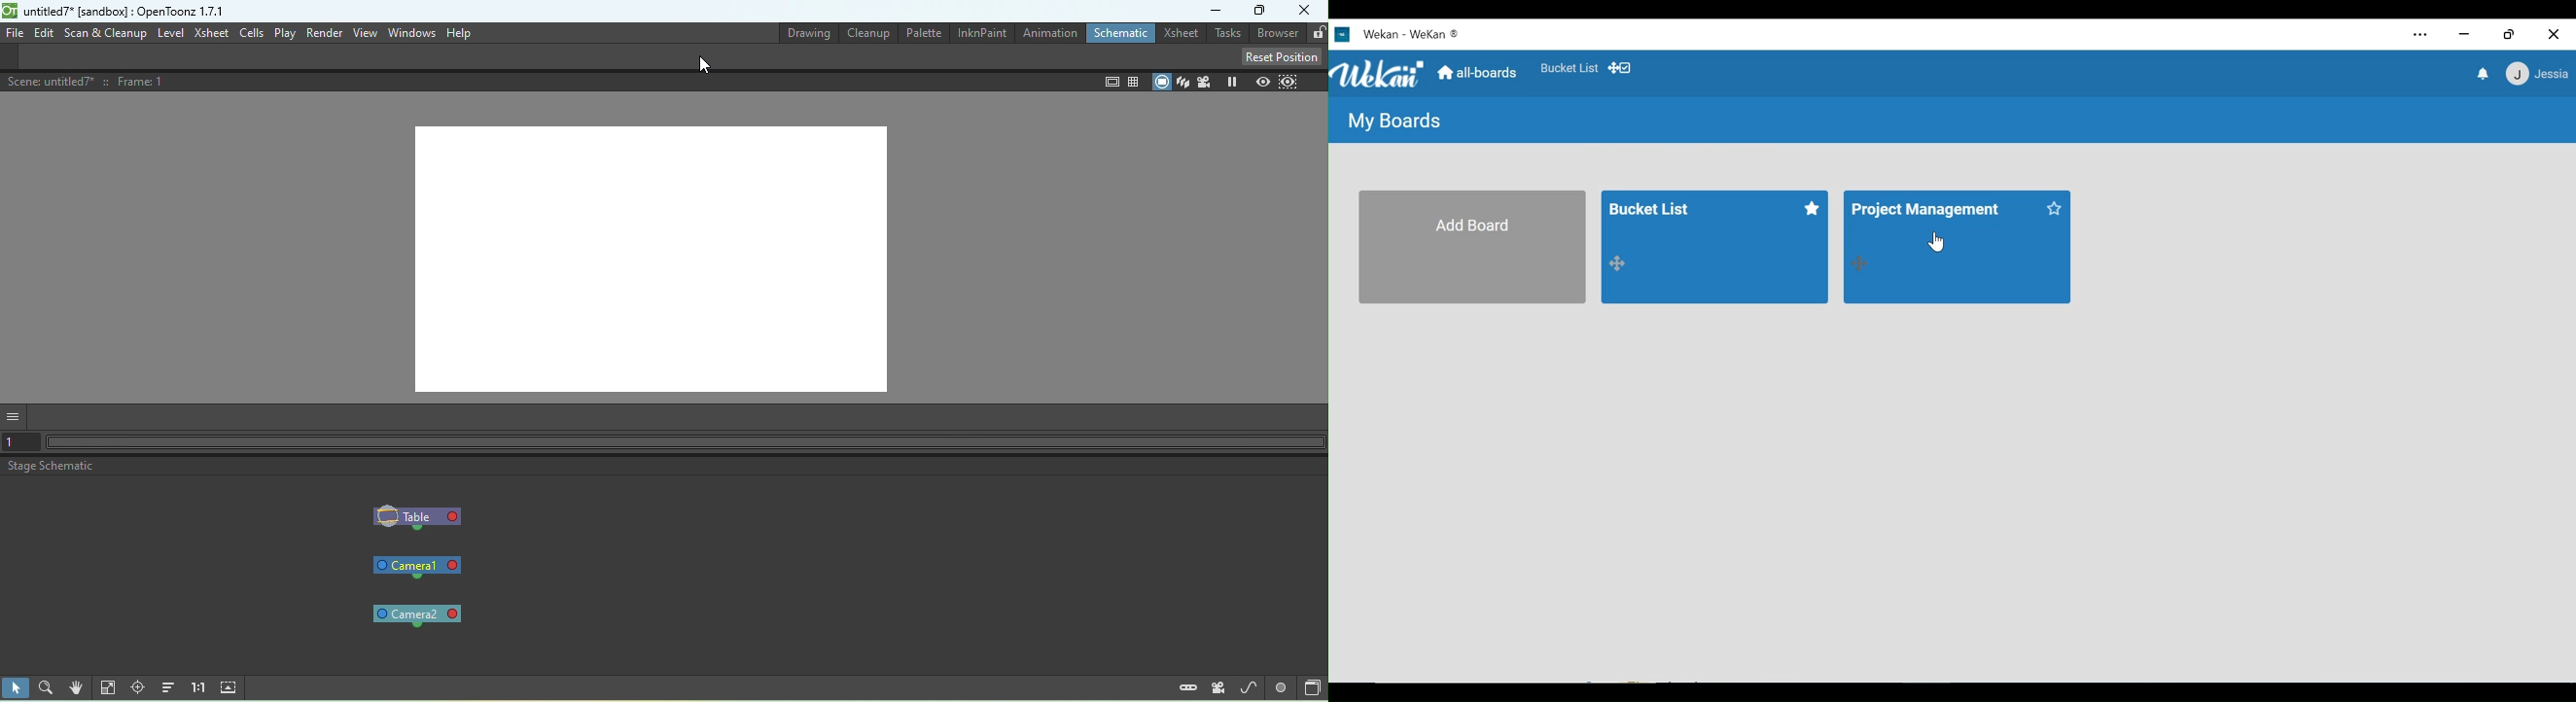 Image resolution: width=2576 pixels, height=728 pixels. I want to click on Horizontal scroll bar, so click(687, 442).